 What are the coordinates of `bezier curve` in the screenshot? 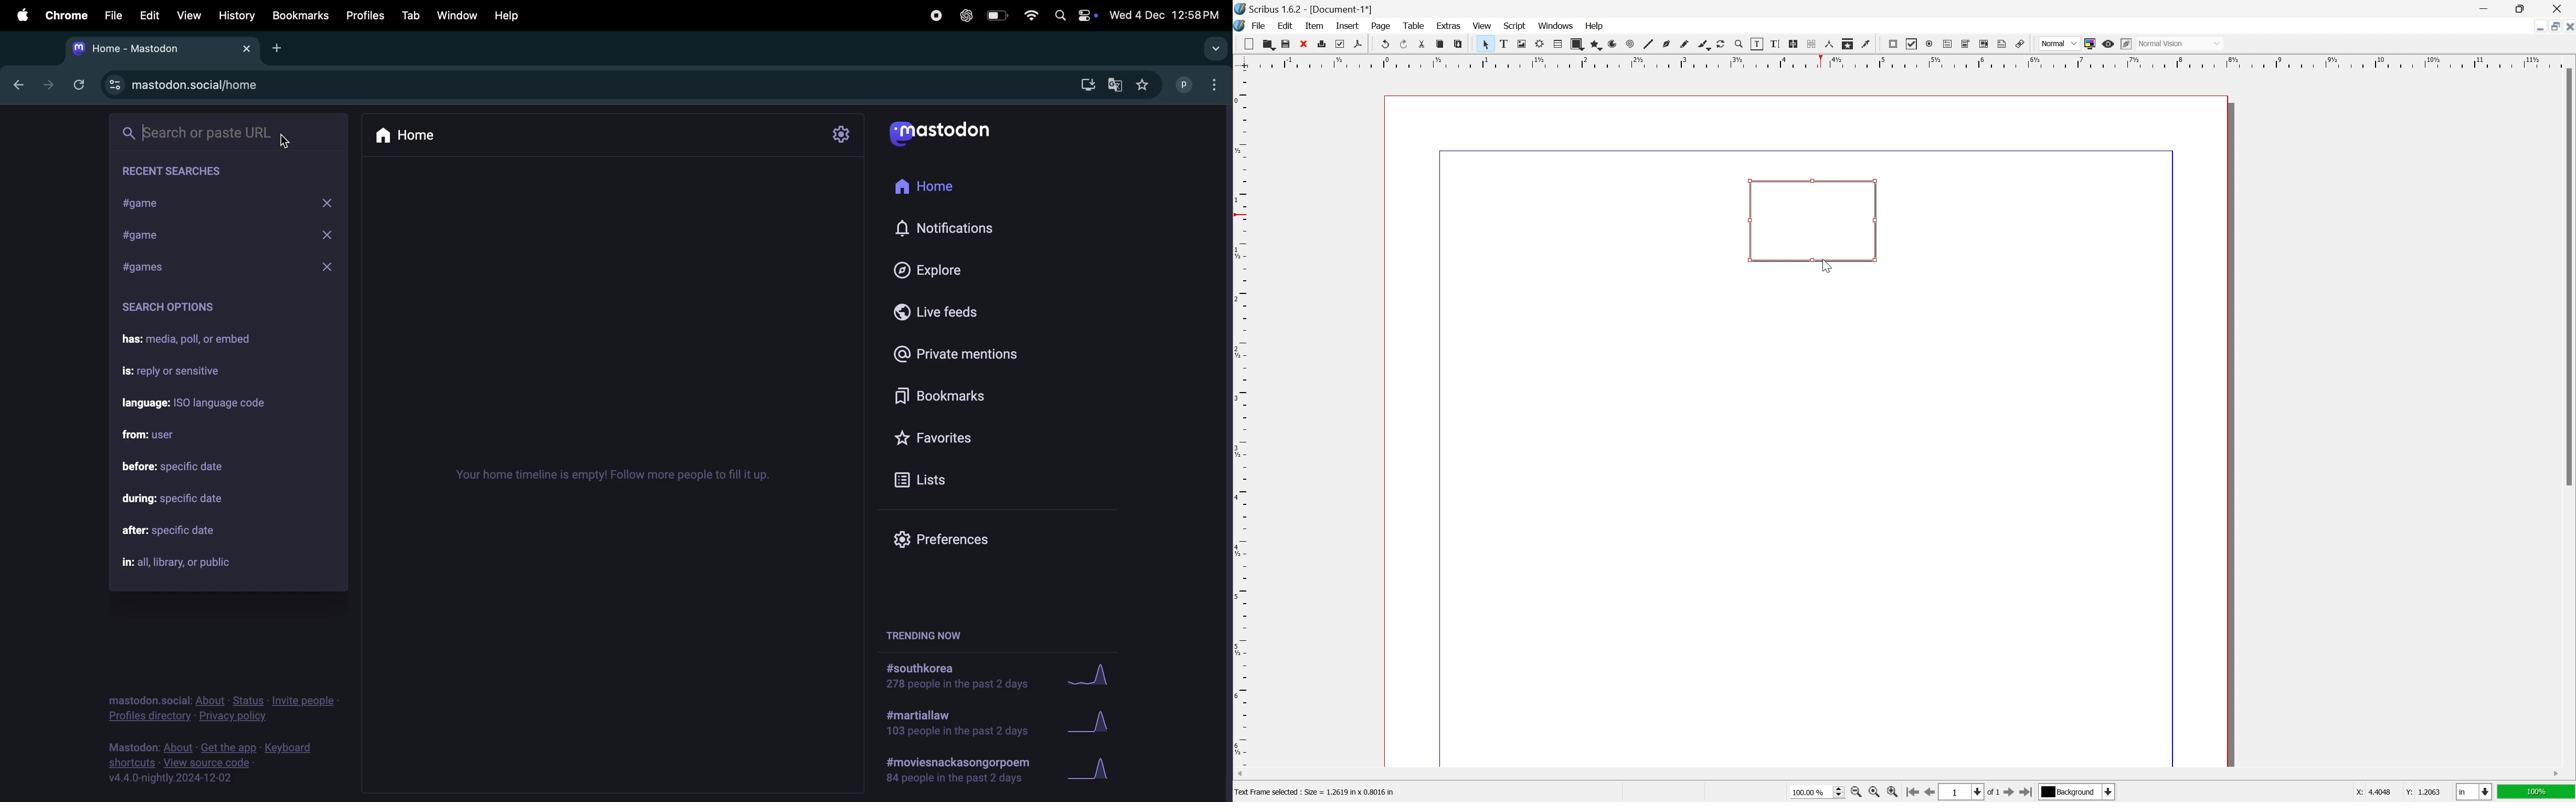 It's located at (1665, 44).